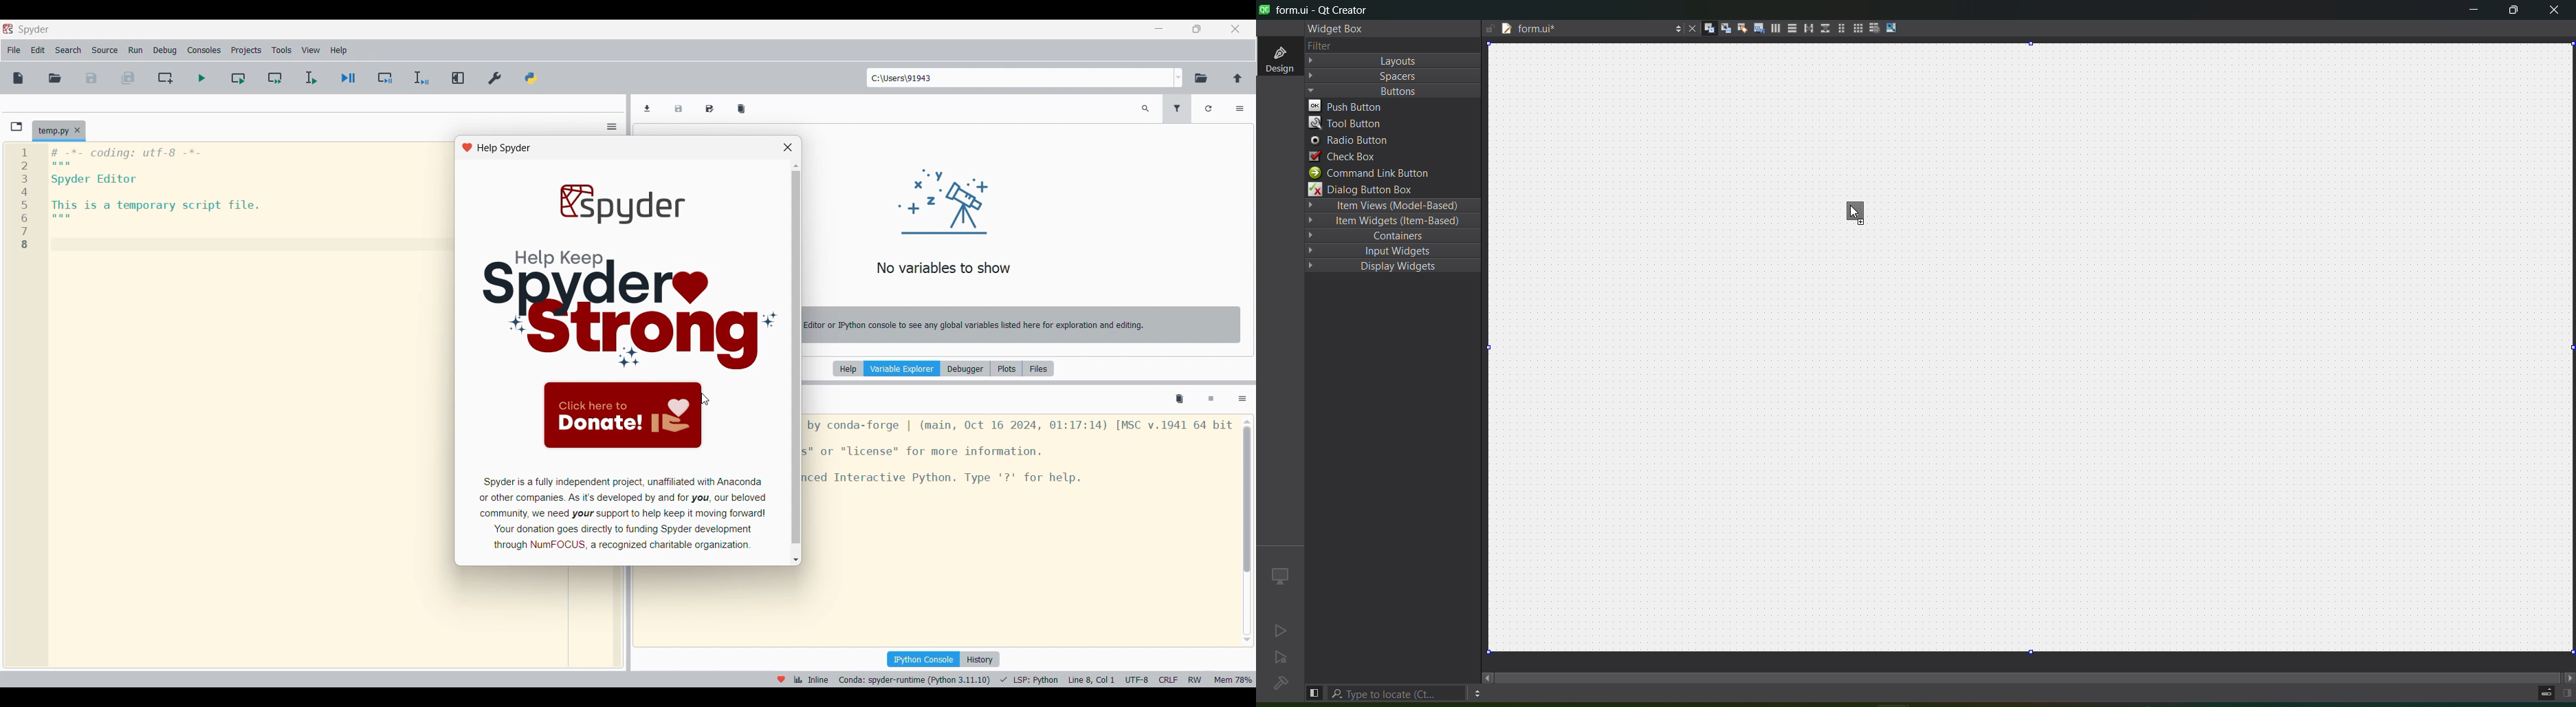 This screenshot has width=2576, height=728. Describe the element at coordinates (311, 50) in the screenshot. I see `View menu` at that location.